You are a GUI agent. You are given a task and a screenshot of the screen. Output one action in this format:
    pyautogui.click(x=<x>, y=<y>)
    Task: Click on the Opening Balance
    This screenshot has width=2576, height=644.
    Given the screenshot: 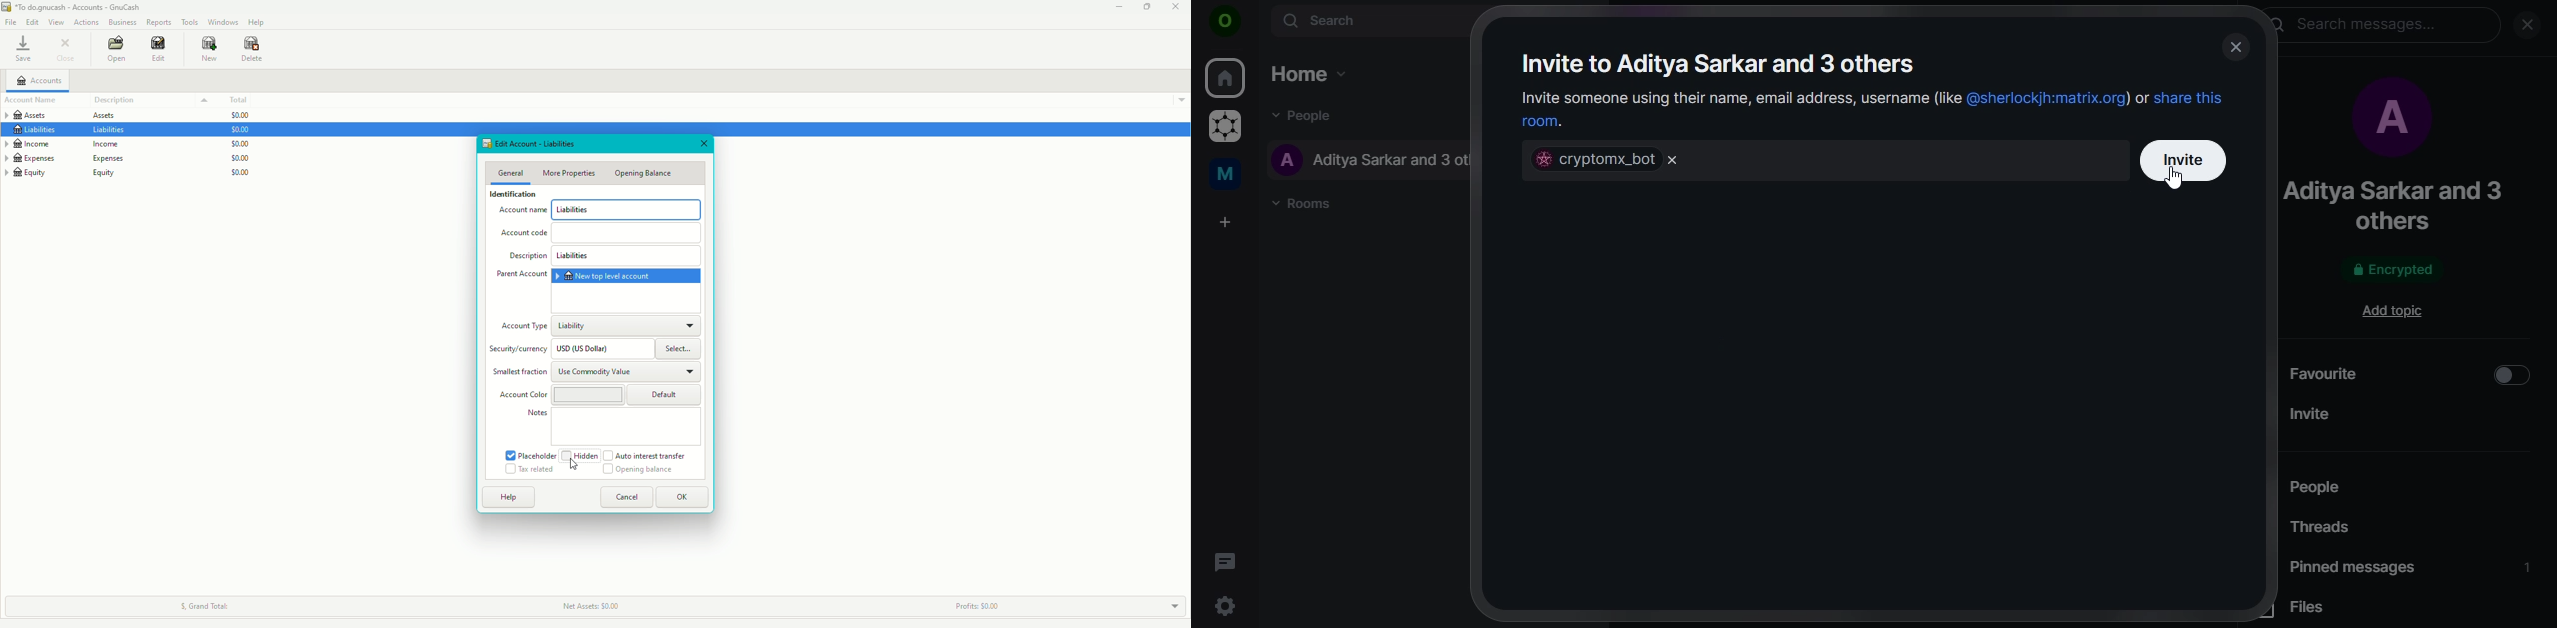 What is the action you would take?
    pyautogui.click(x=647, y=174)
    